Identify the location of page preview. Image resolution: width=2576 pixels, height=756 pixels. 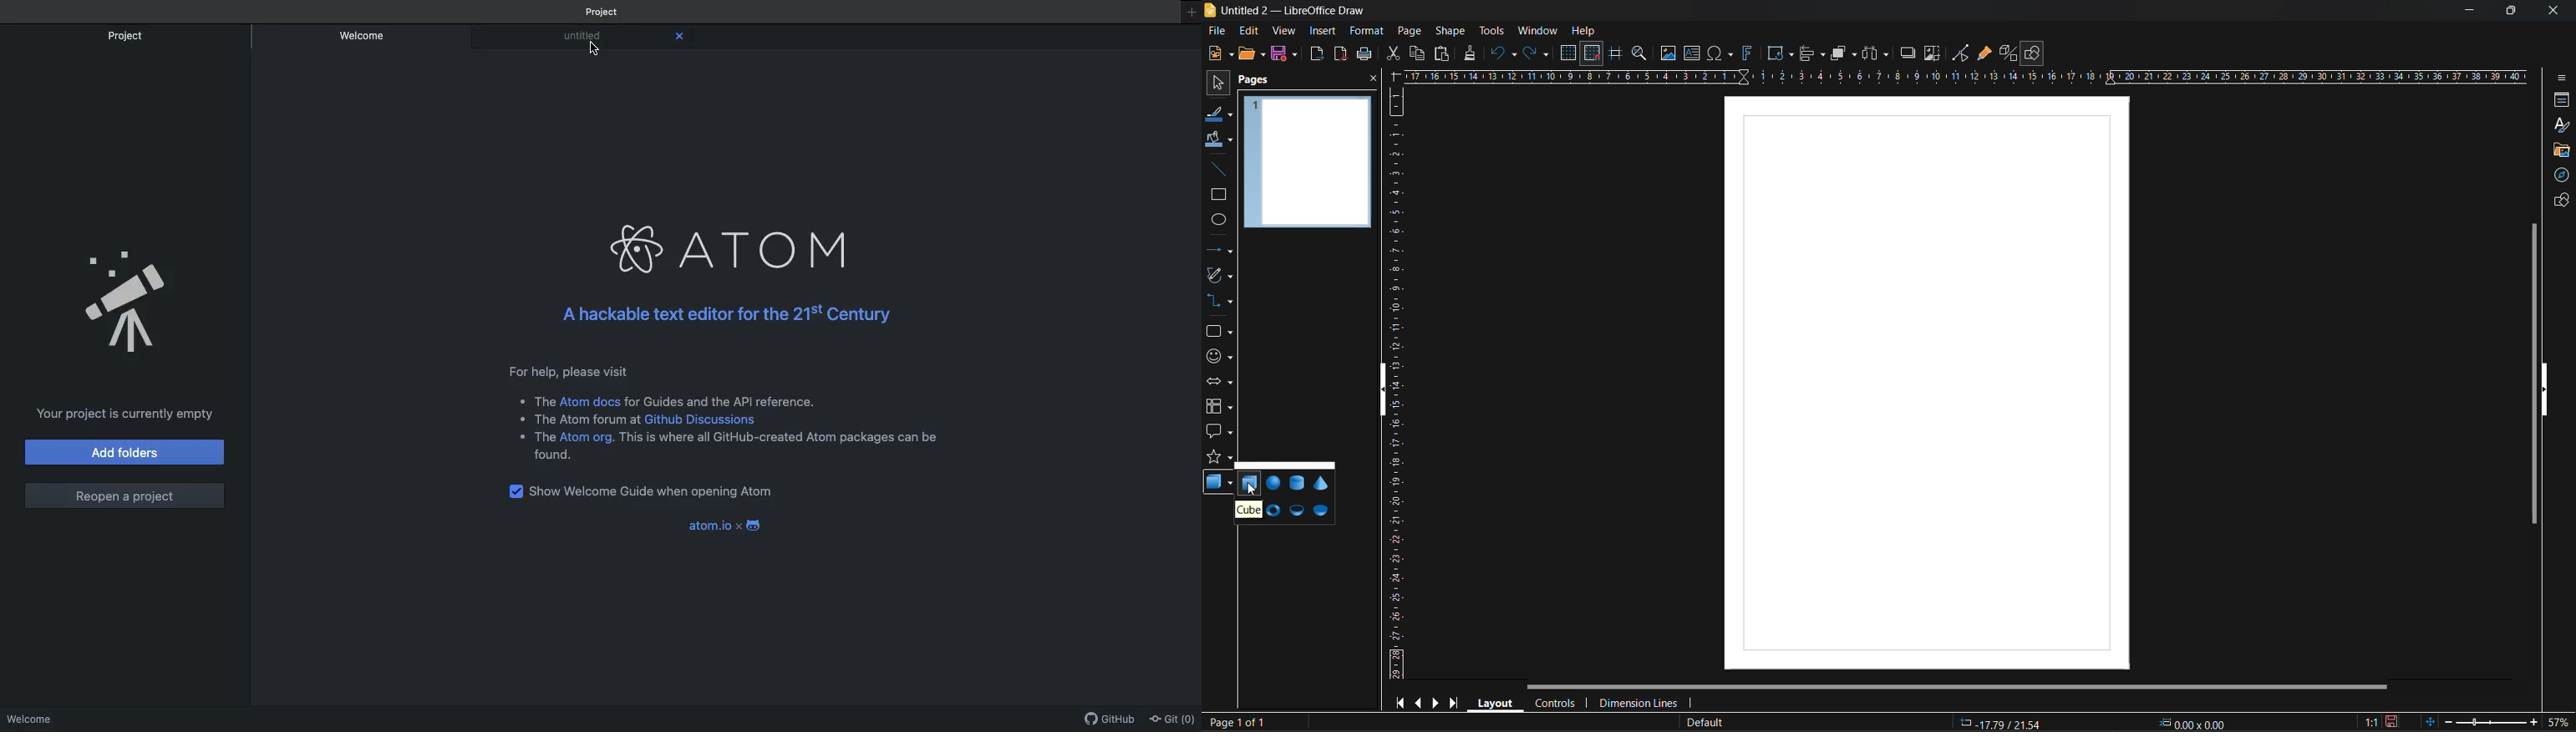
(1311, 164).